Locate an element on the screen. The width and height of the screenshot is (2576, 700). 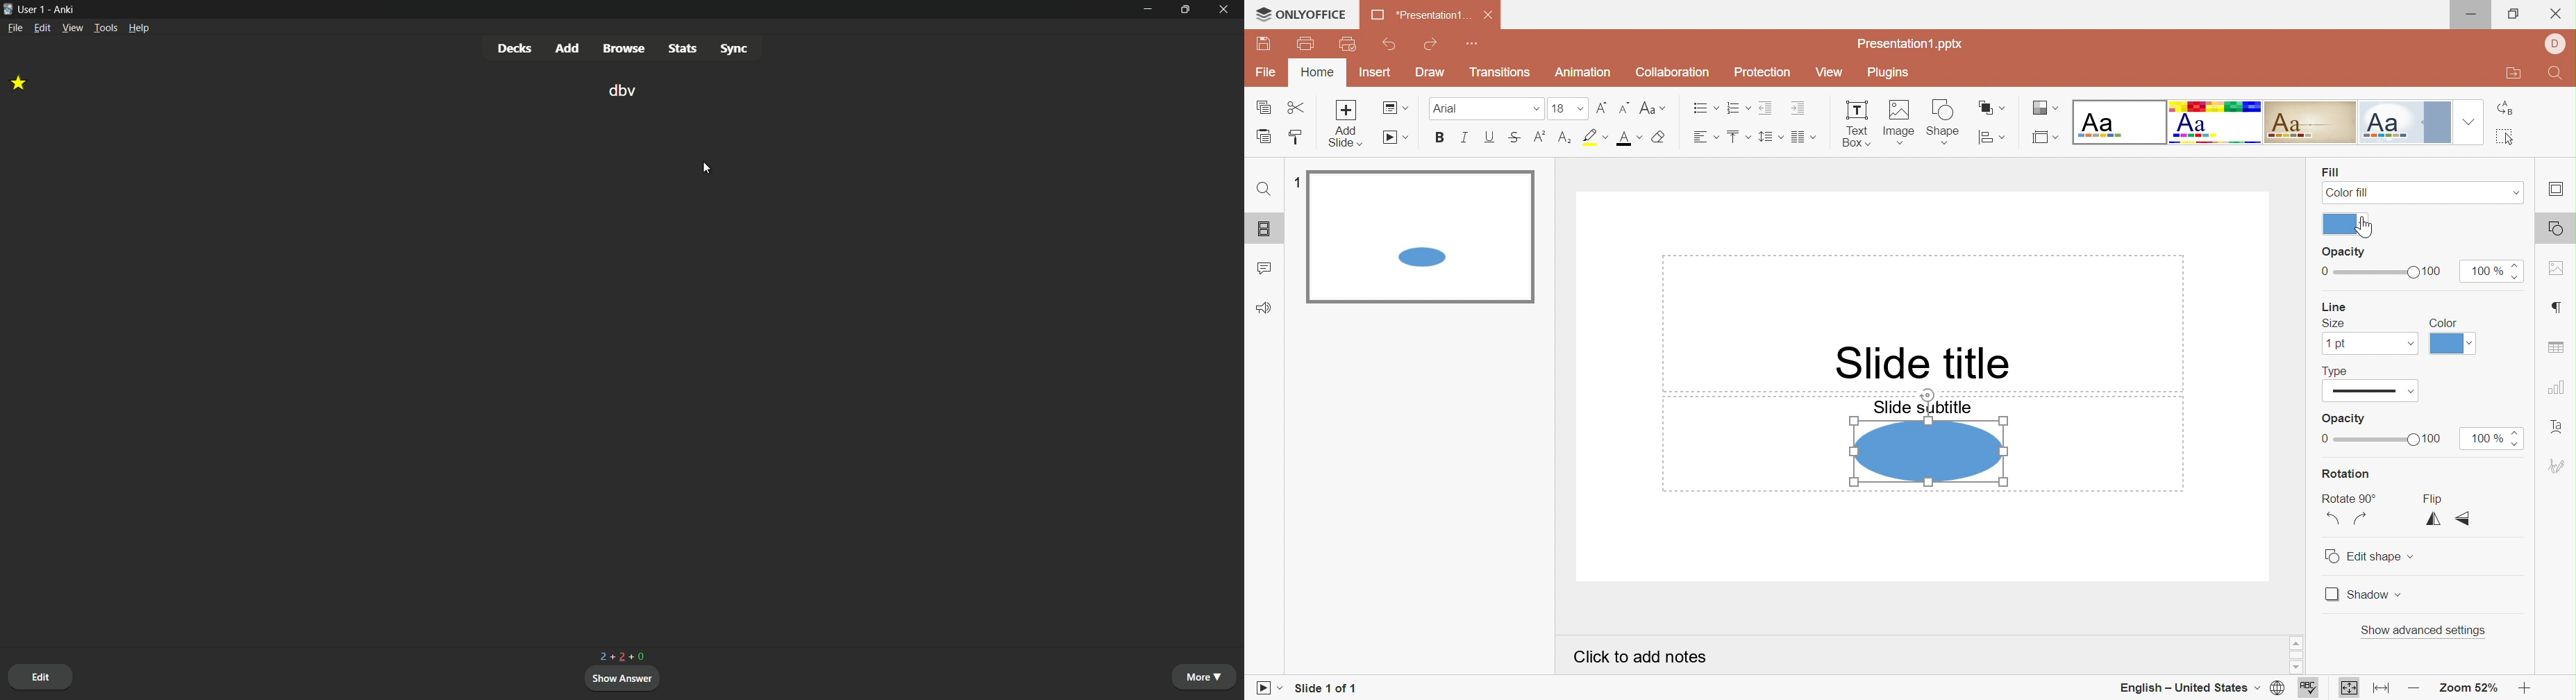
Shape settings is located at coordinates (2554, 231).